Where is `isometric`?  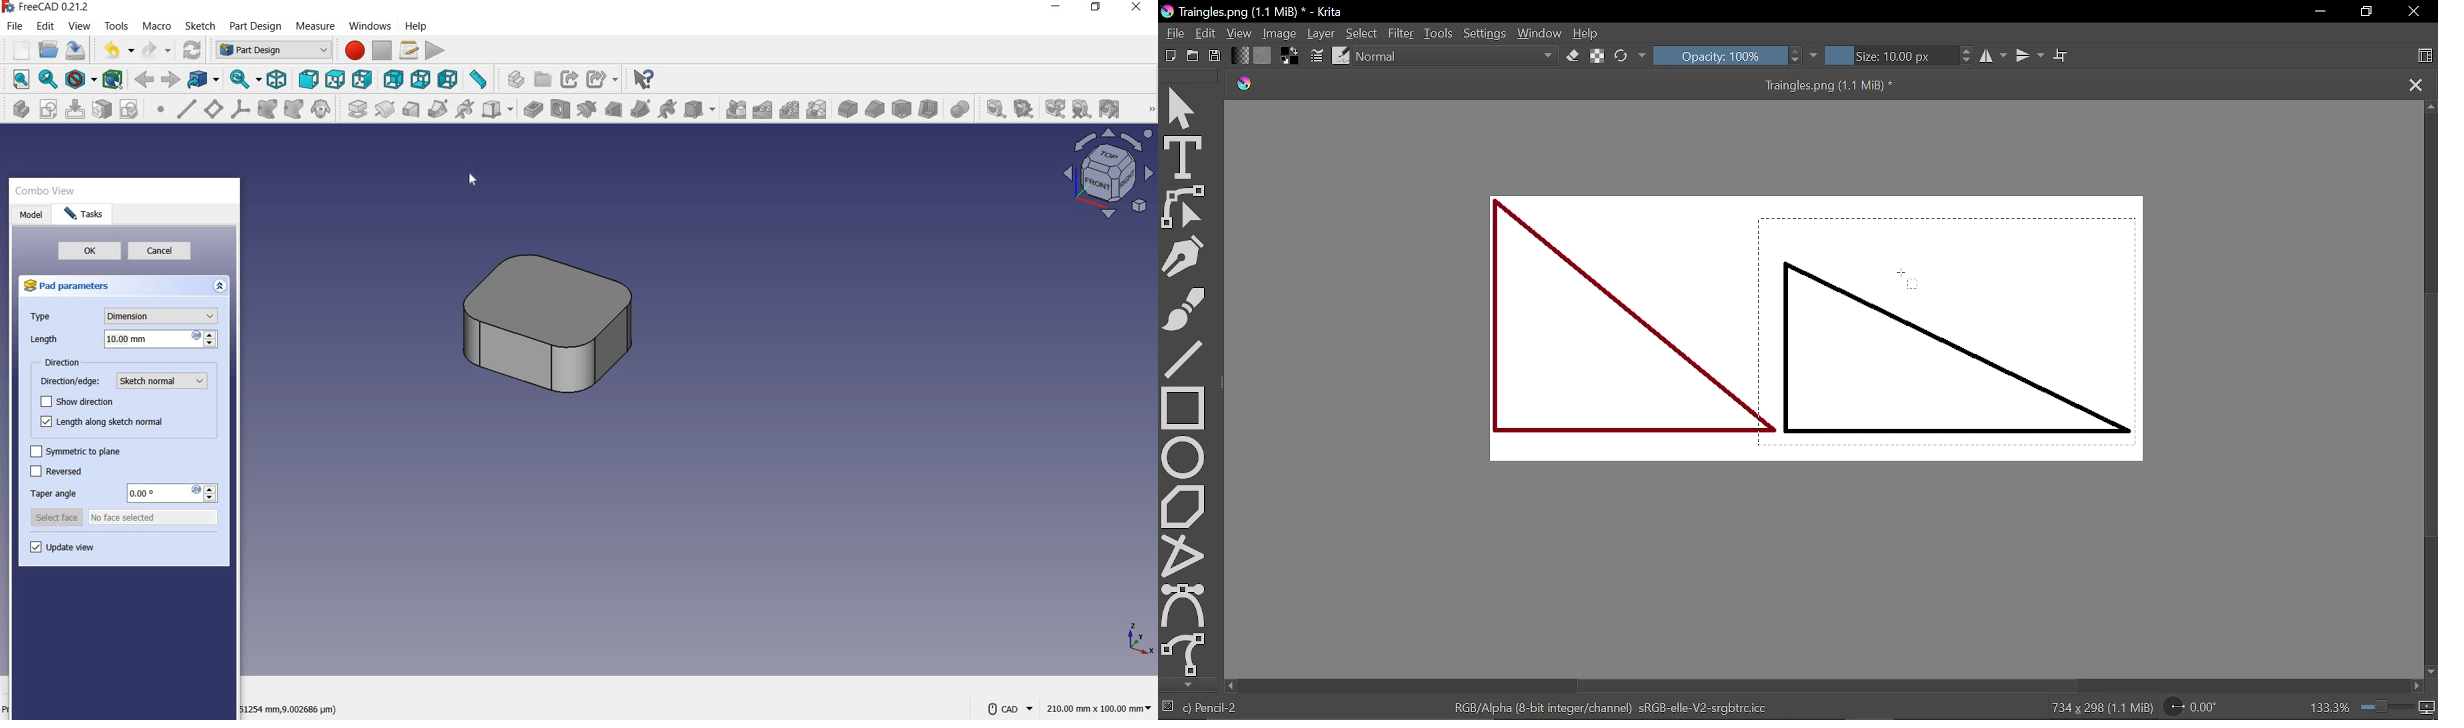
isometric is located at coordinates (279, 80).